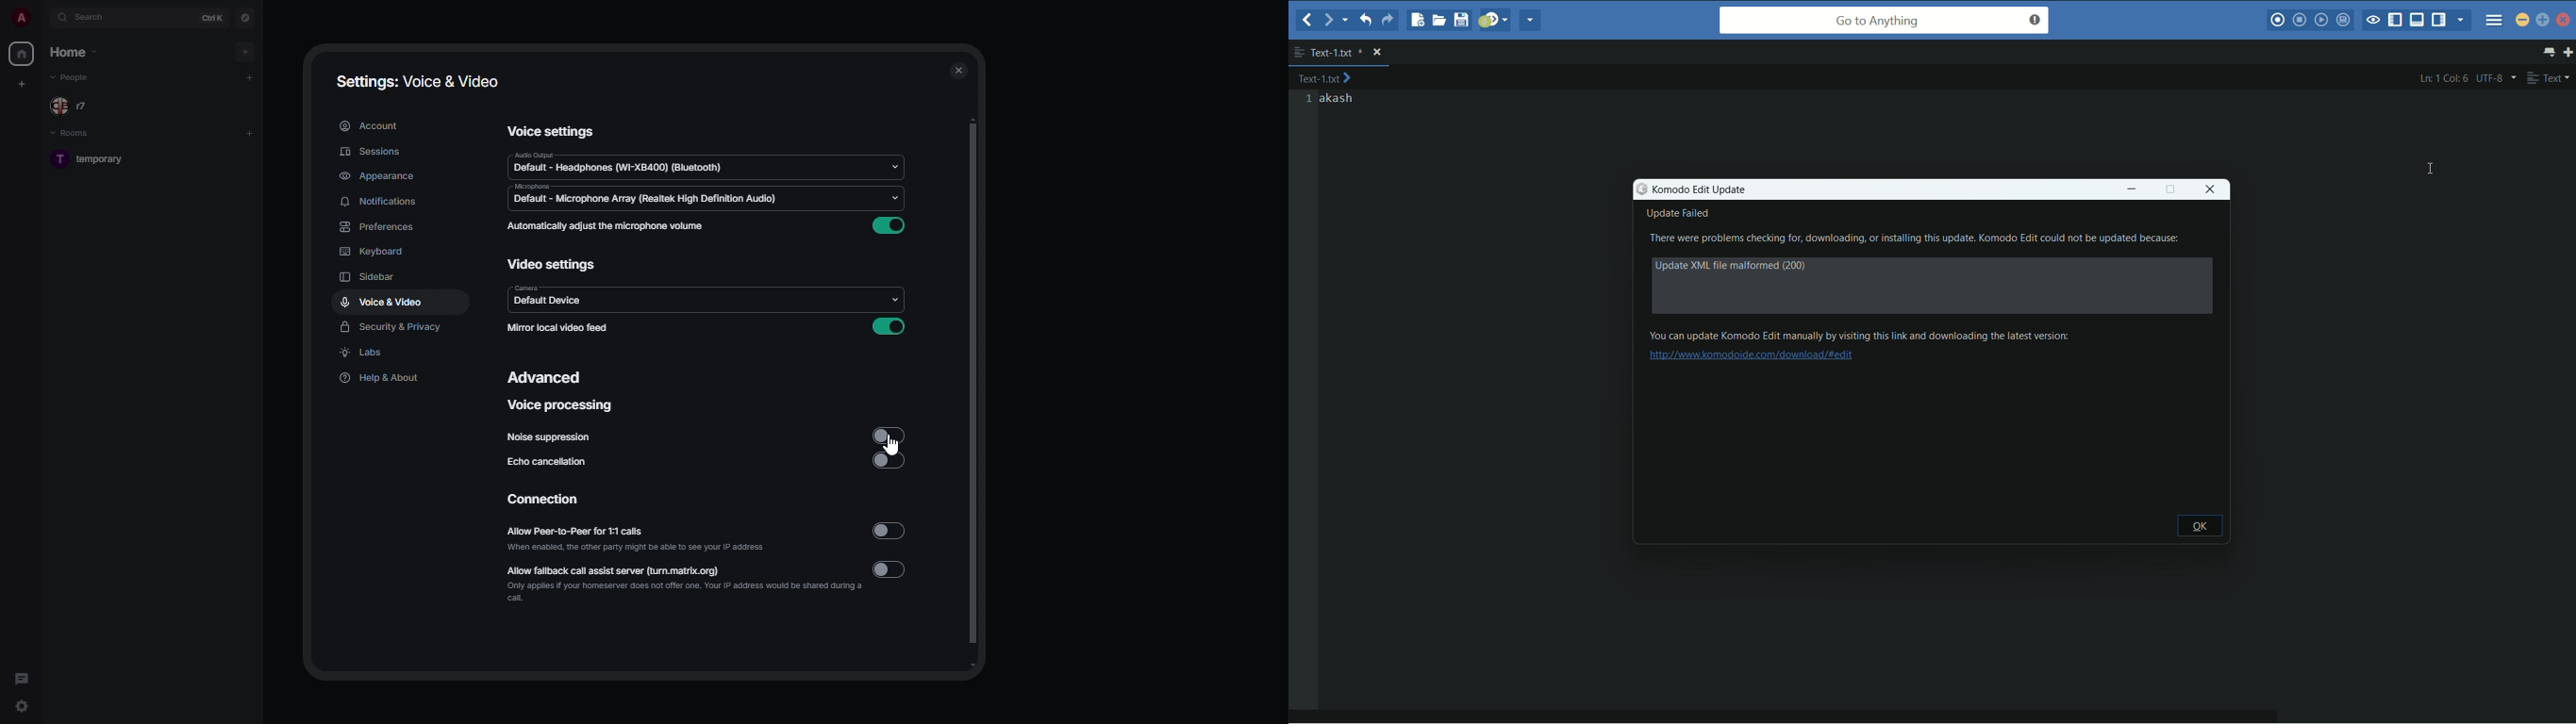  What do you see at coordinates (619, 164) in the screenshot?
I see `audio default` at bounding box center [619, 164].